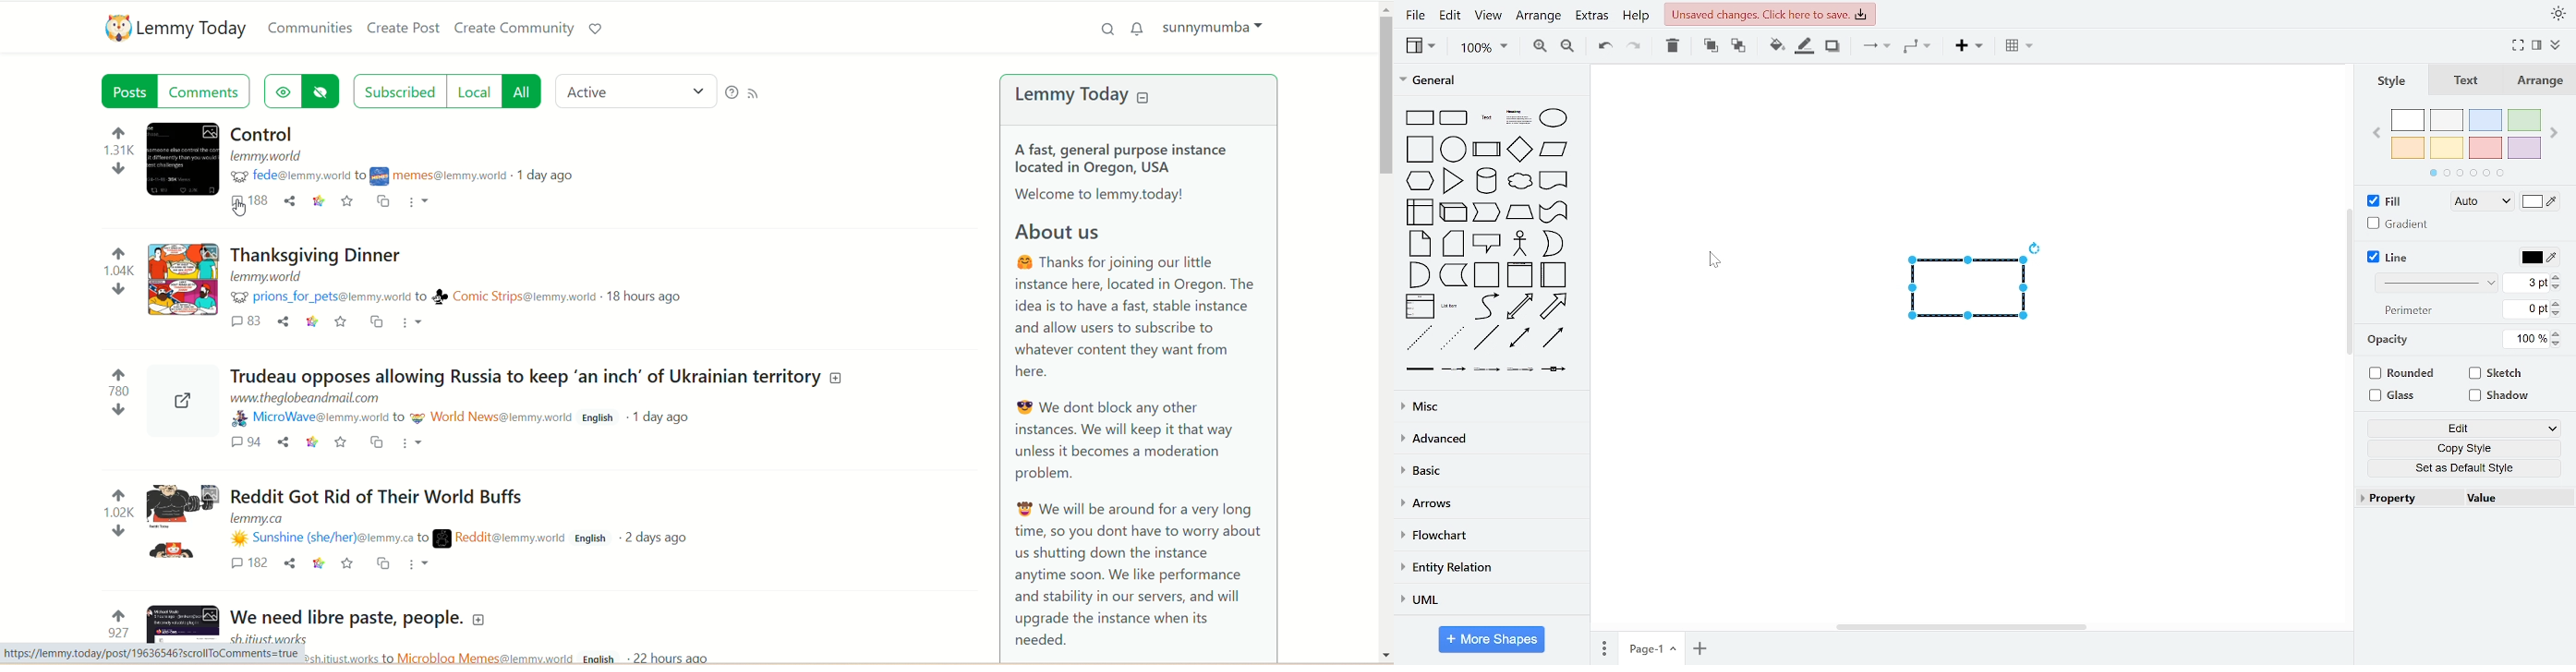 This screenshot has height=672, width=2576. Describe the element at coordinates (2499, 373) in the screenshot. I see `sketch` at that location.